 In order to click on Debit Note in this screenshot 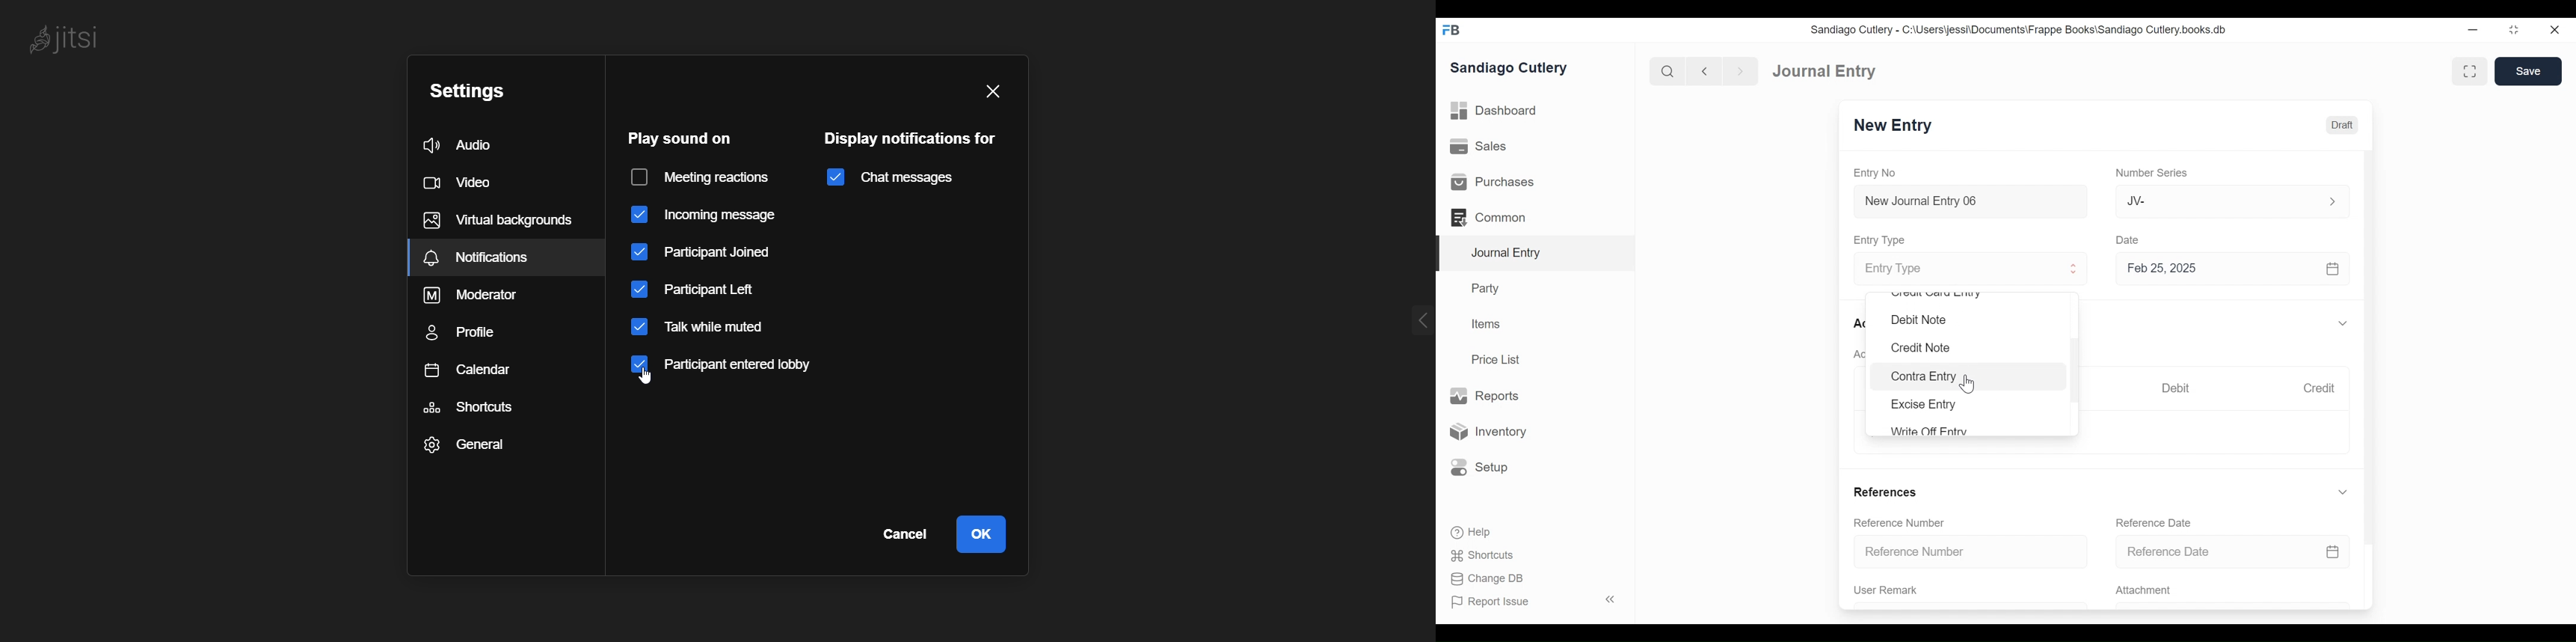, I will do `click(1919, 320)`.